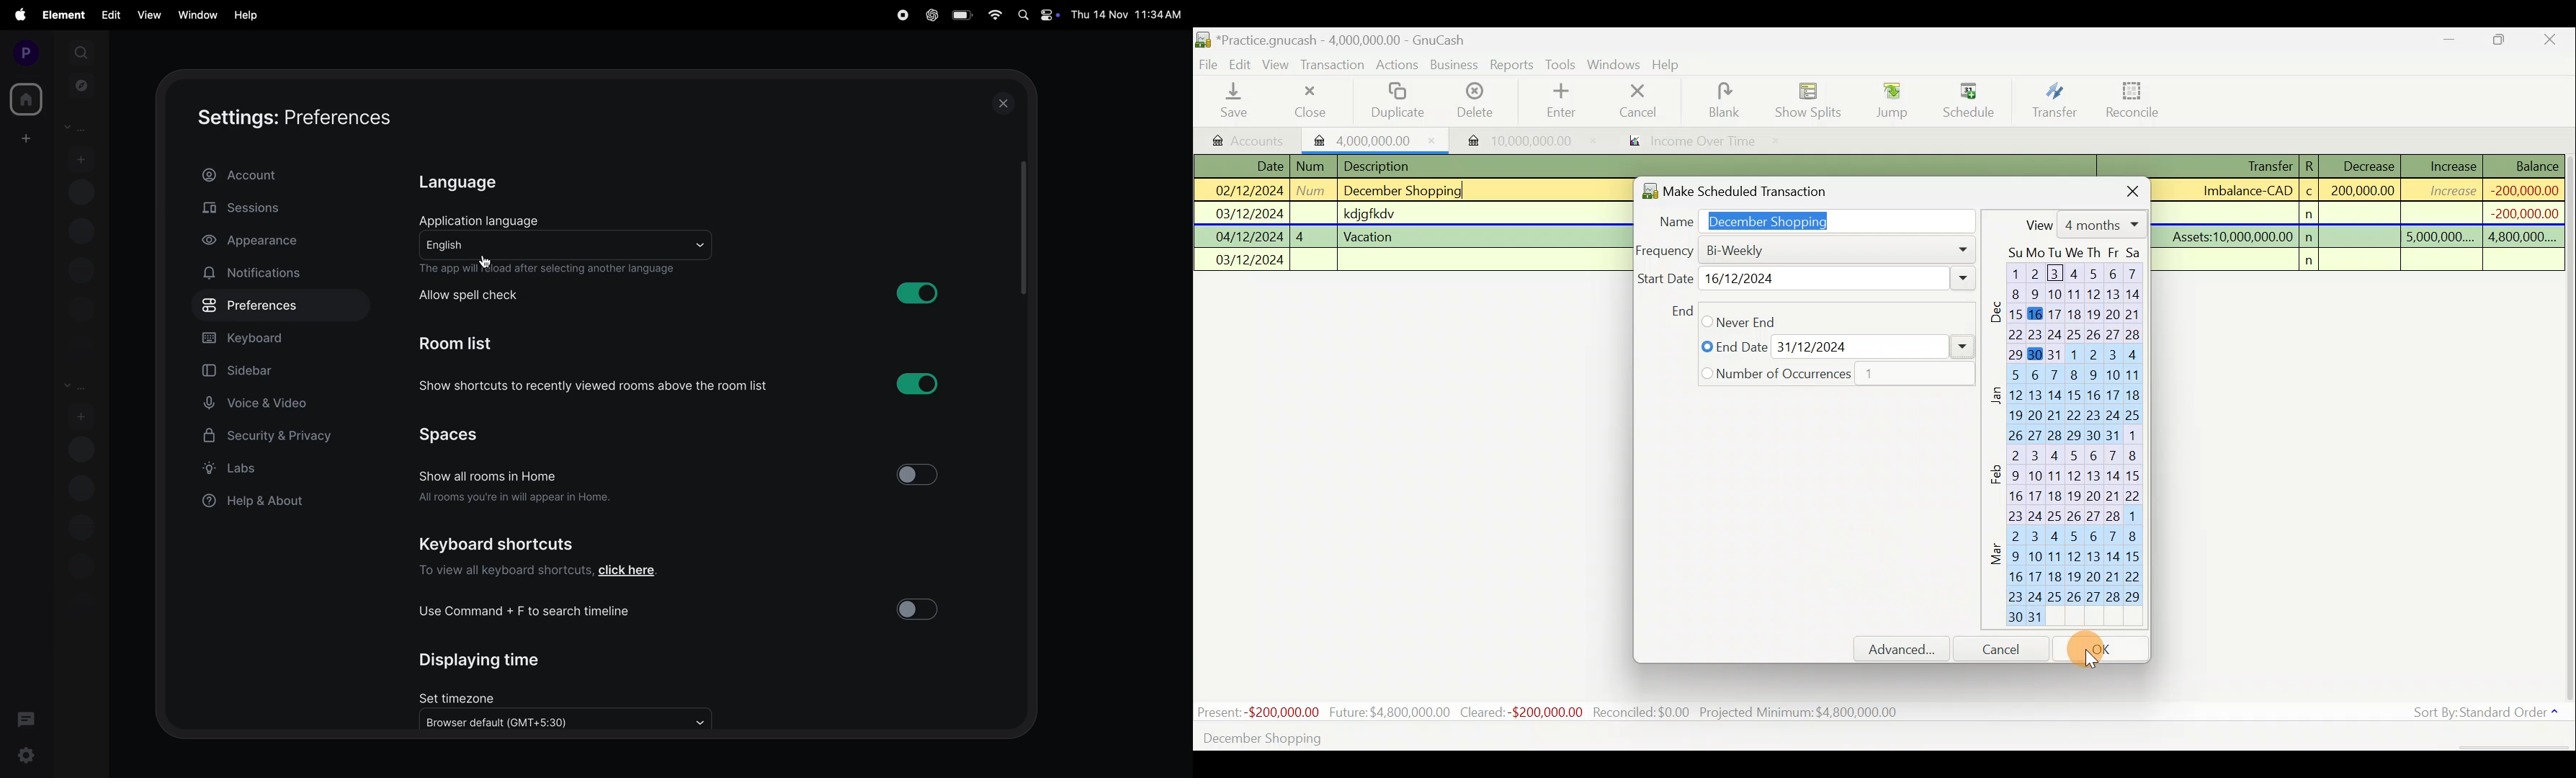 The width and height of the screenshot is (2576, 784). What do you see at coordinates (570, 720) in the screenshot?
I see `browse to all default` at bounding box center [570, 720].